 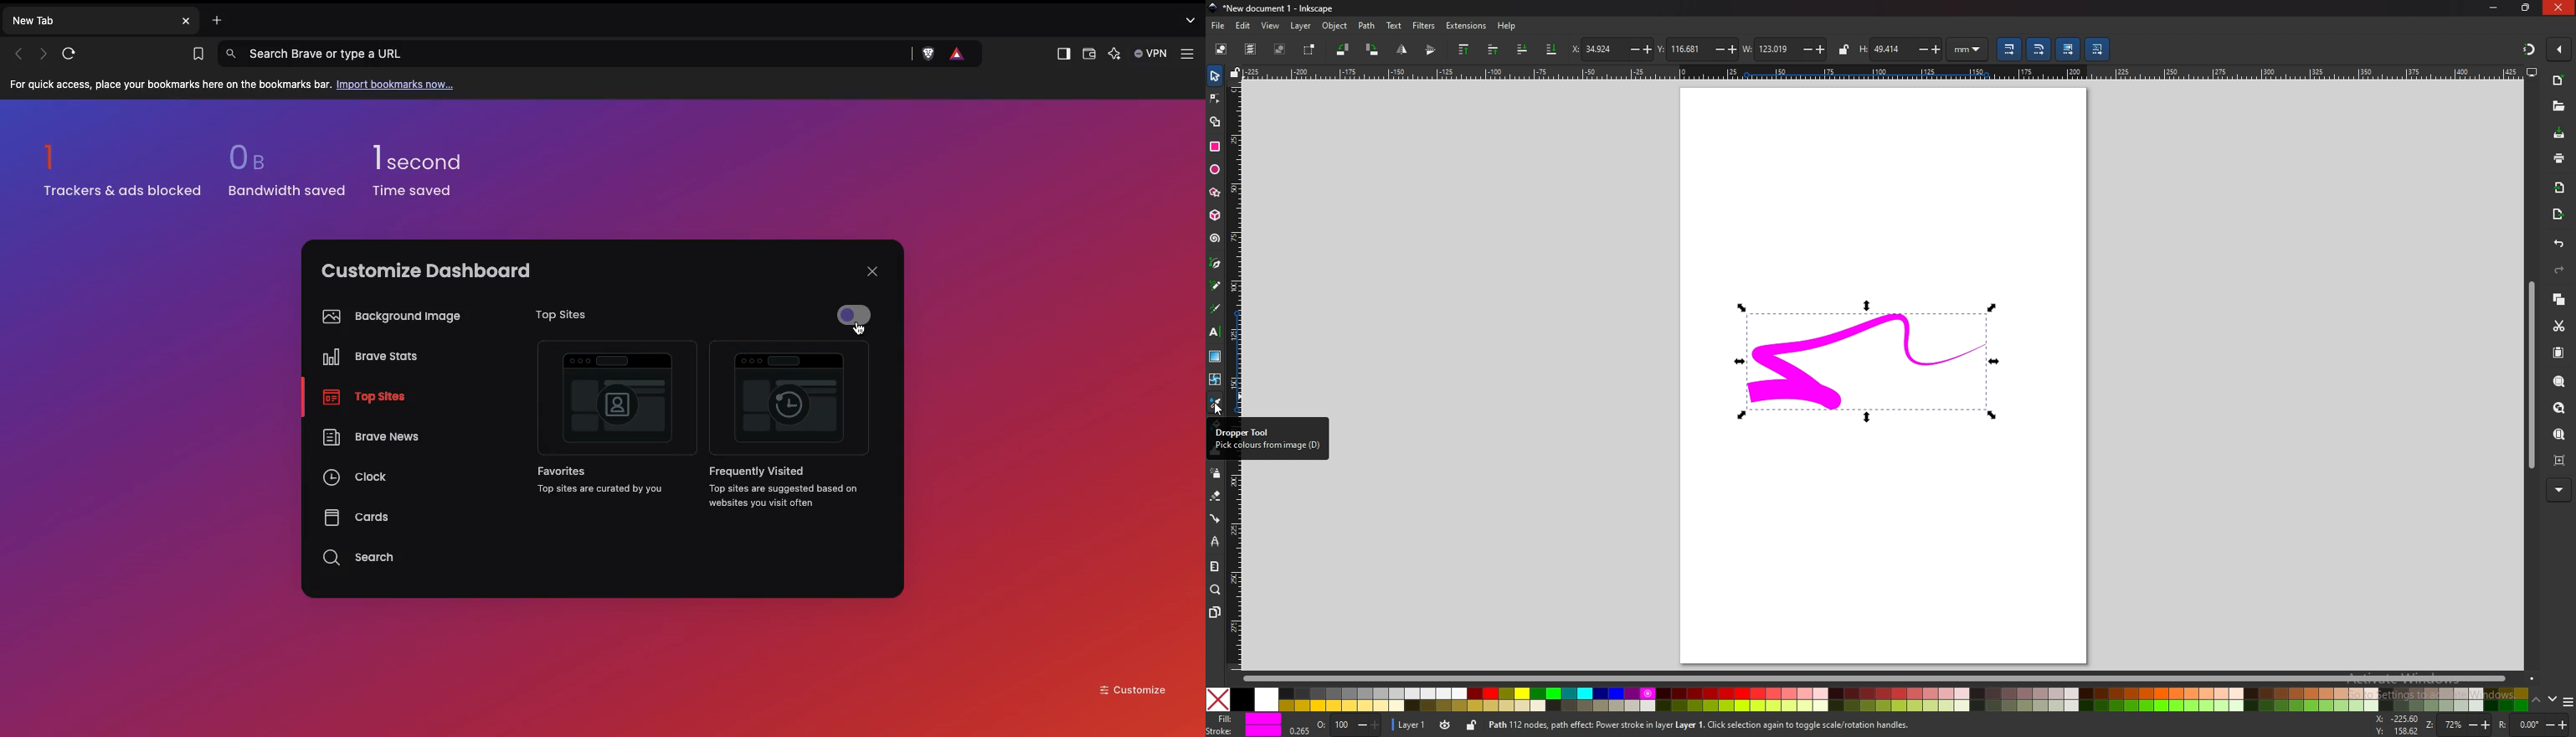 What do you see at coordinates (1246, 718) in the screenshot?
I see `fill` at bounding box center [1246, 718].